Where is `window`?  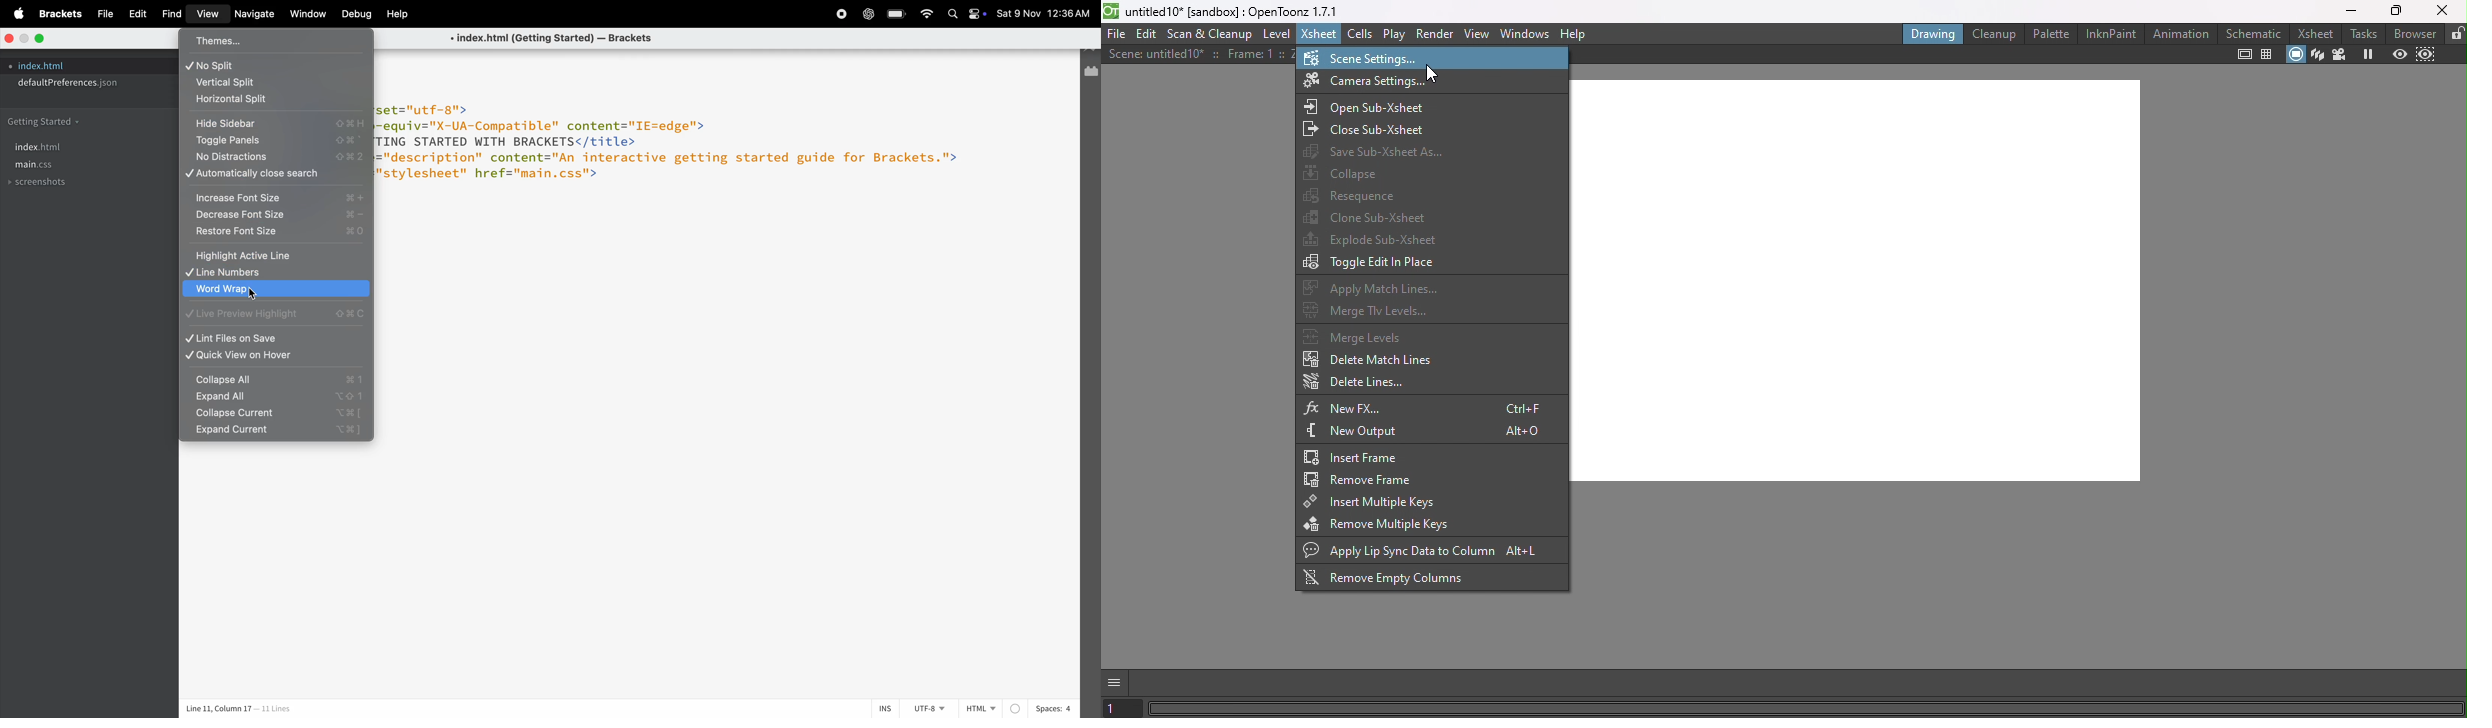
window is located at coordinates (310, 14).